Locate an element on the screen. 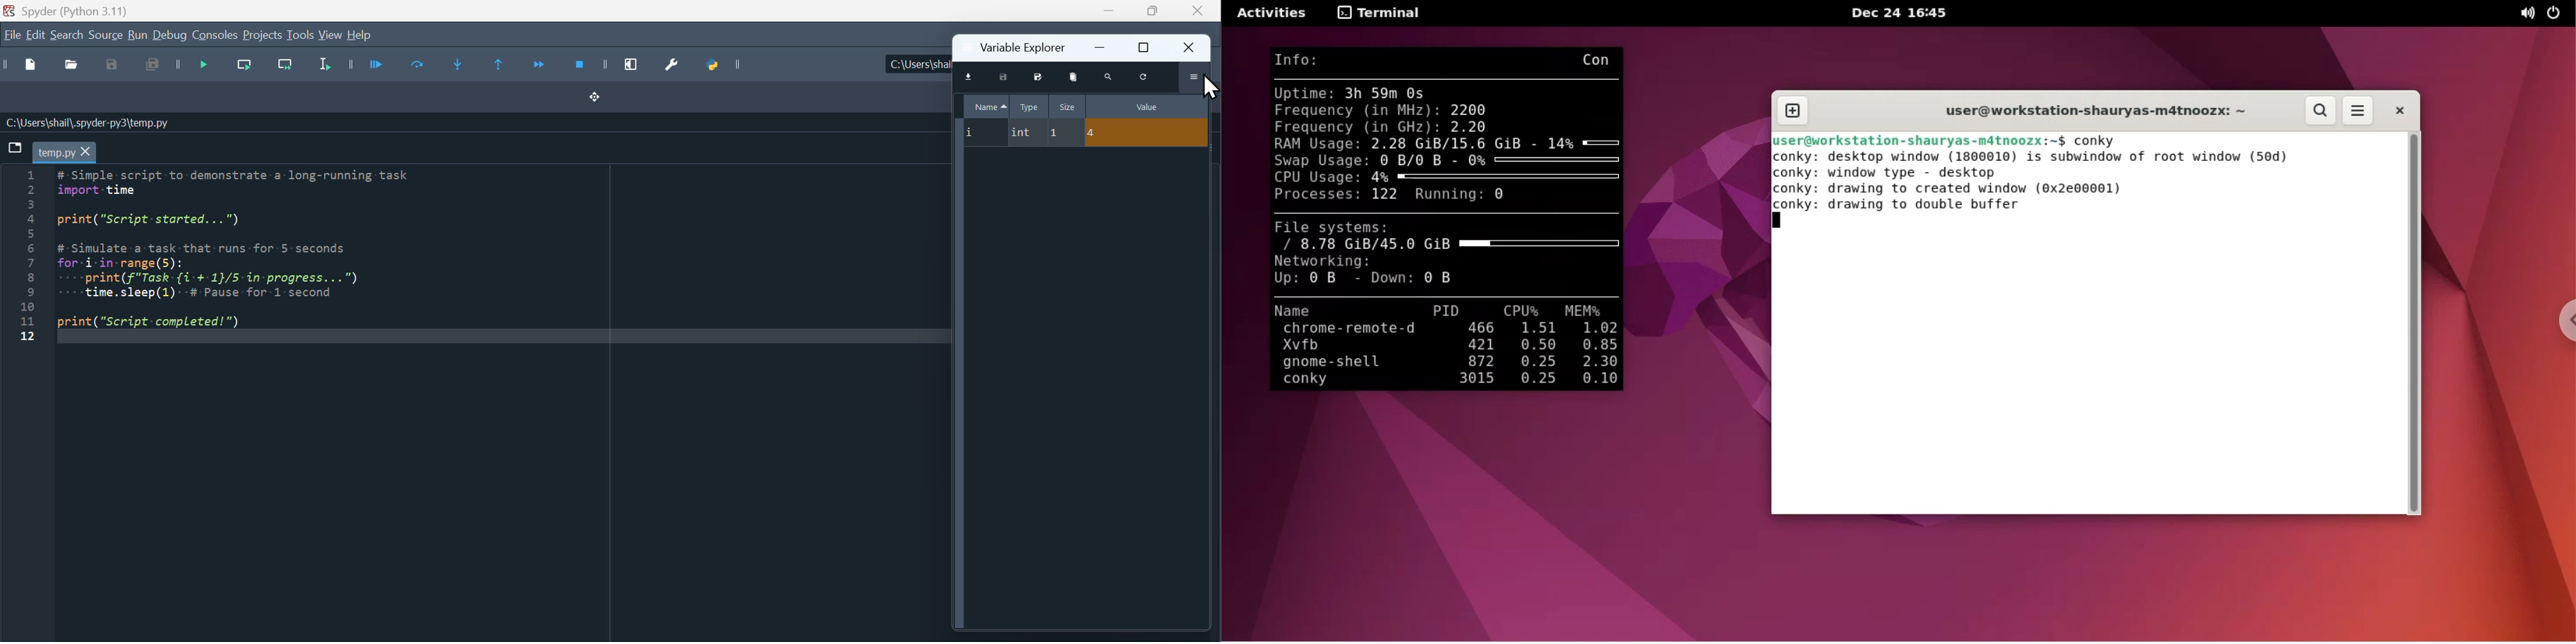 This screenshot has width=2576, height=644. save as is located at coordinates (115, 65).